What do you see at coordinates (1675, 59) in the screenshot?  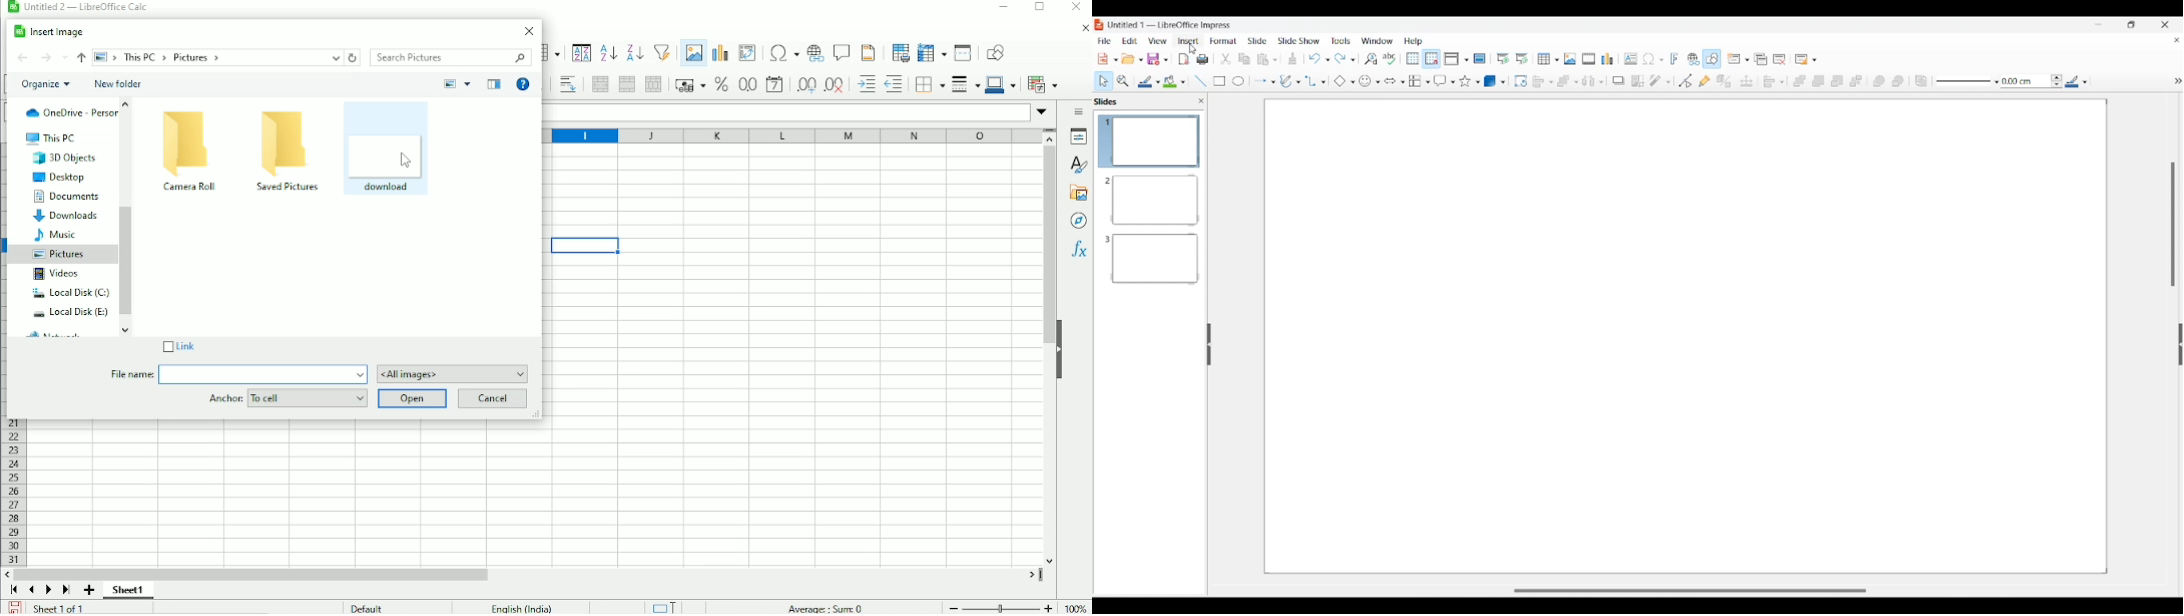 I see `Insert framework text` at bounding box center [1675, 59].